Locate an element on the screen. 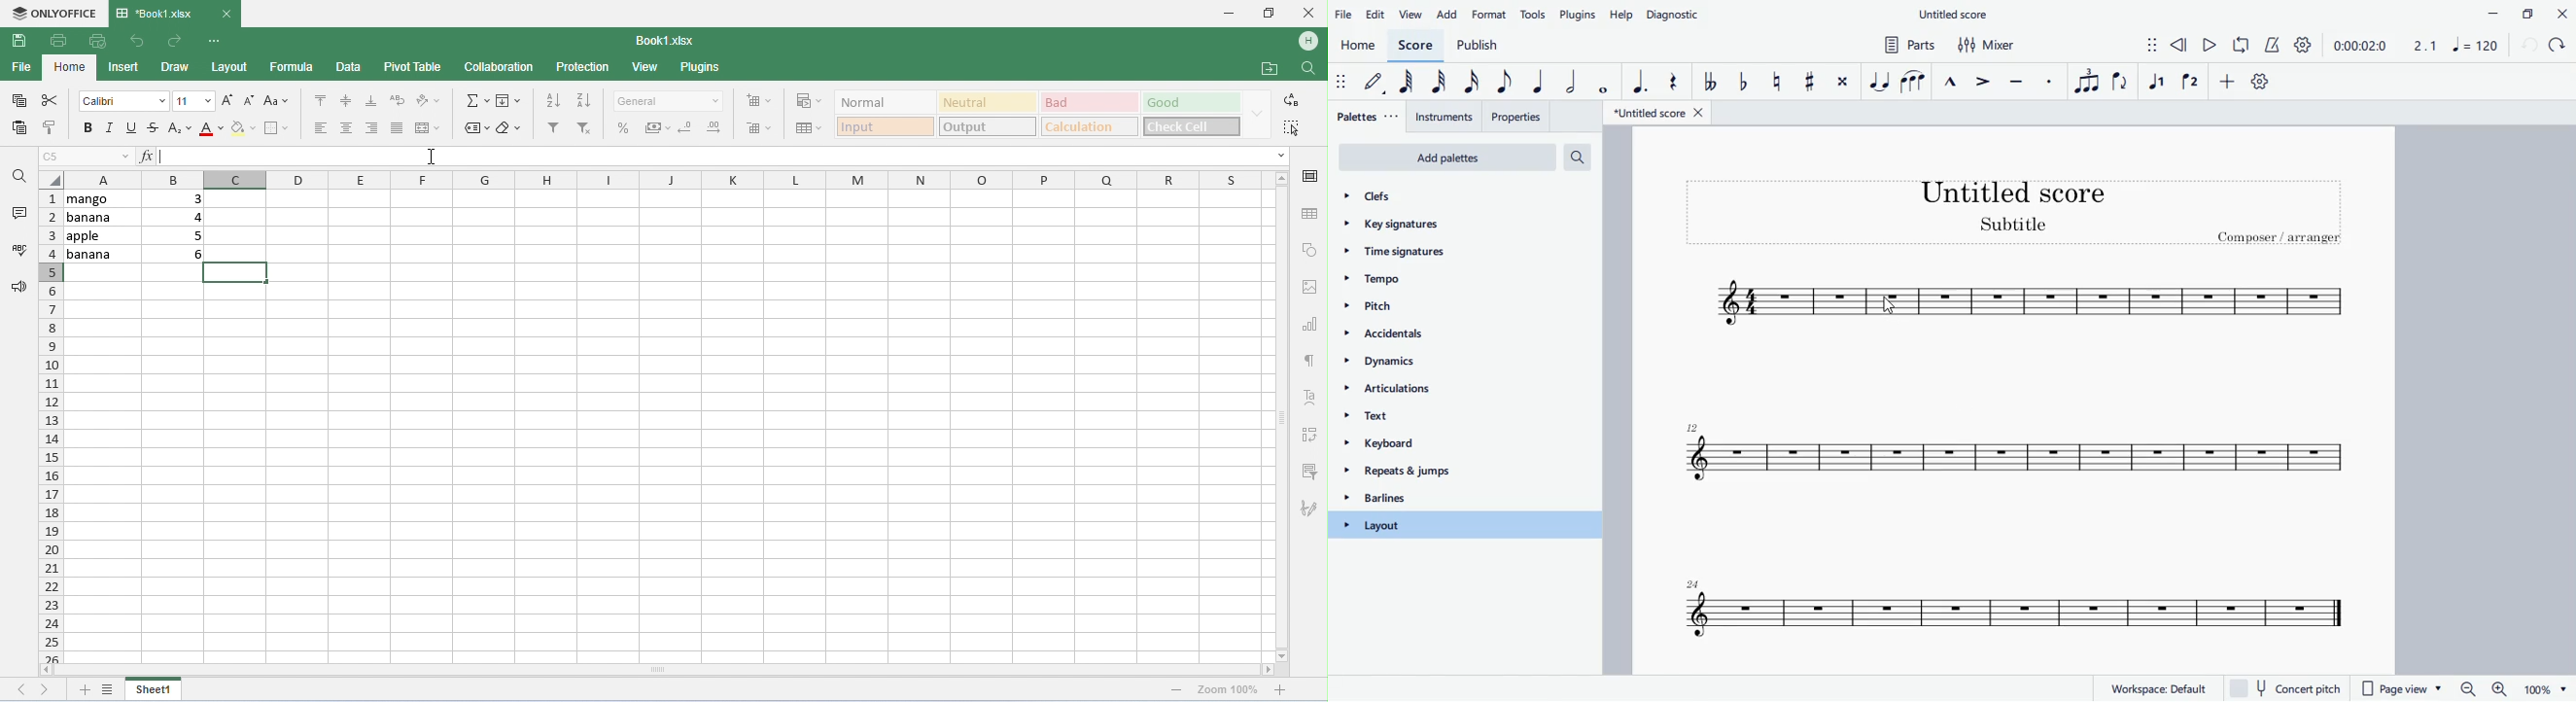  voice 1 is located at coordinates (2156, 80).